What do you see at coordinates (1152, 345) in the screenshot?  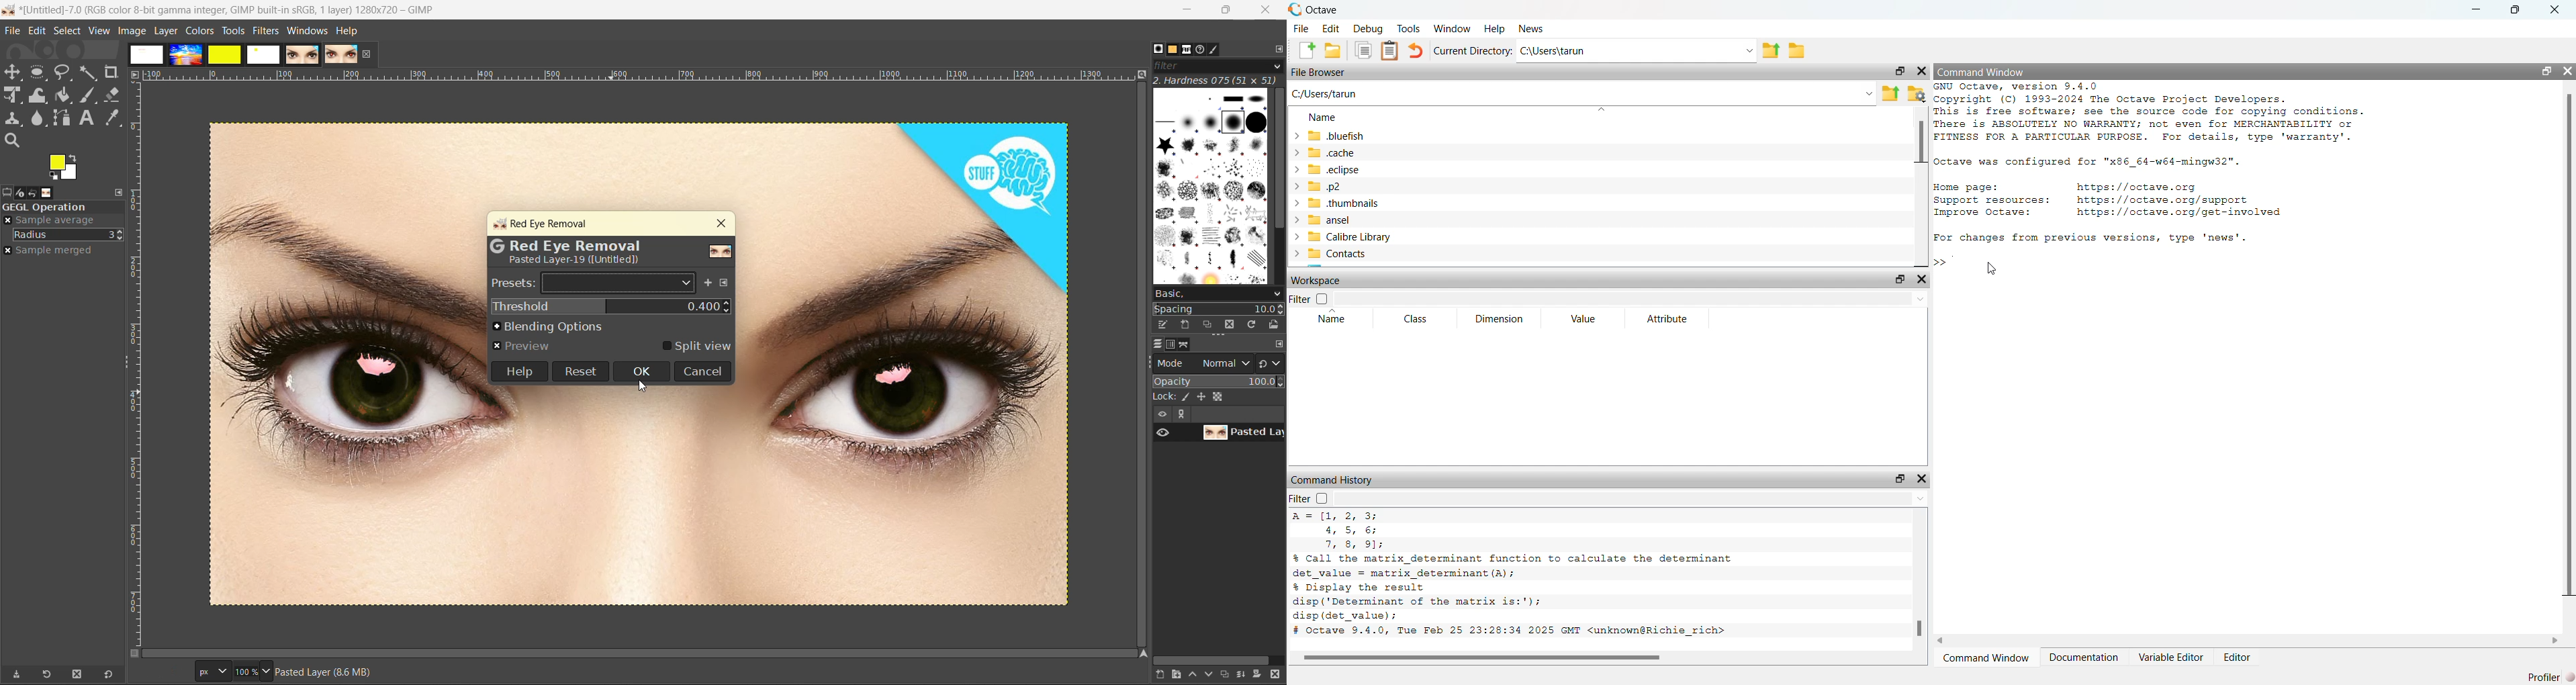 I see `layer` at bounding box center [1152, 345].